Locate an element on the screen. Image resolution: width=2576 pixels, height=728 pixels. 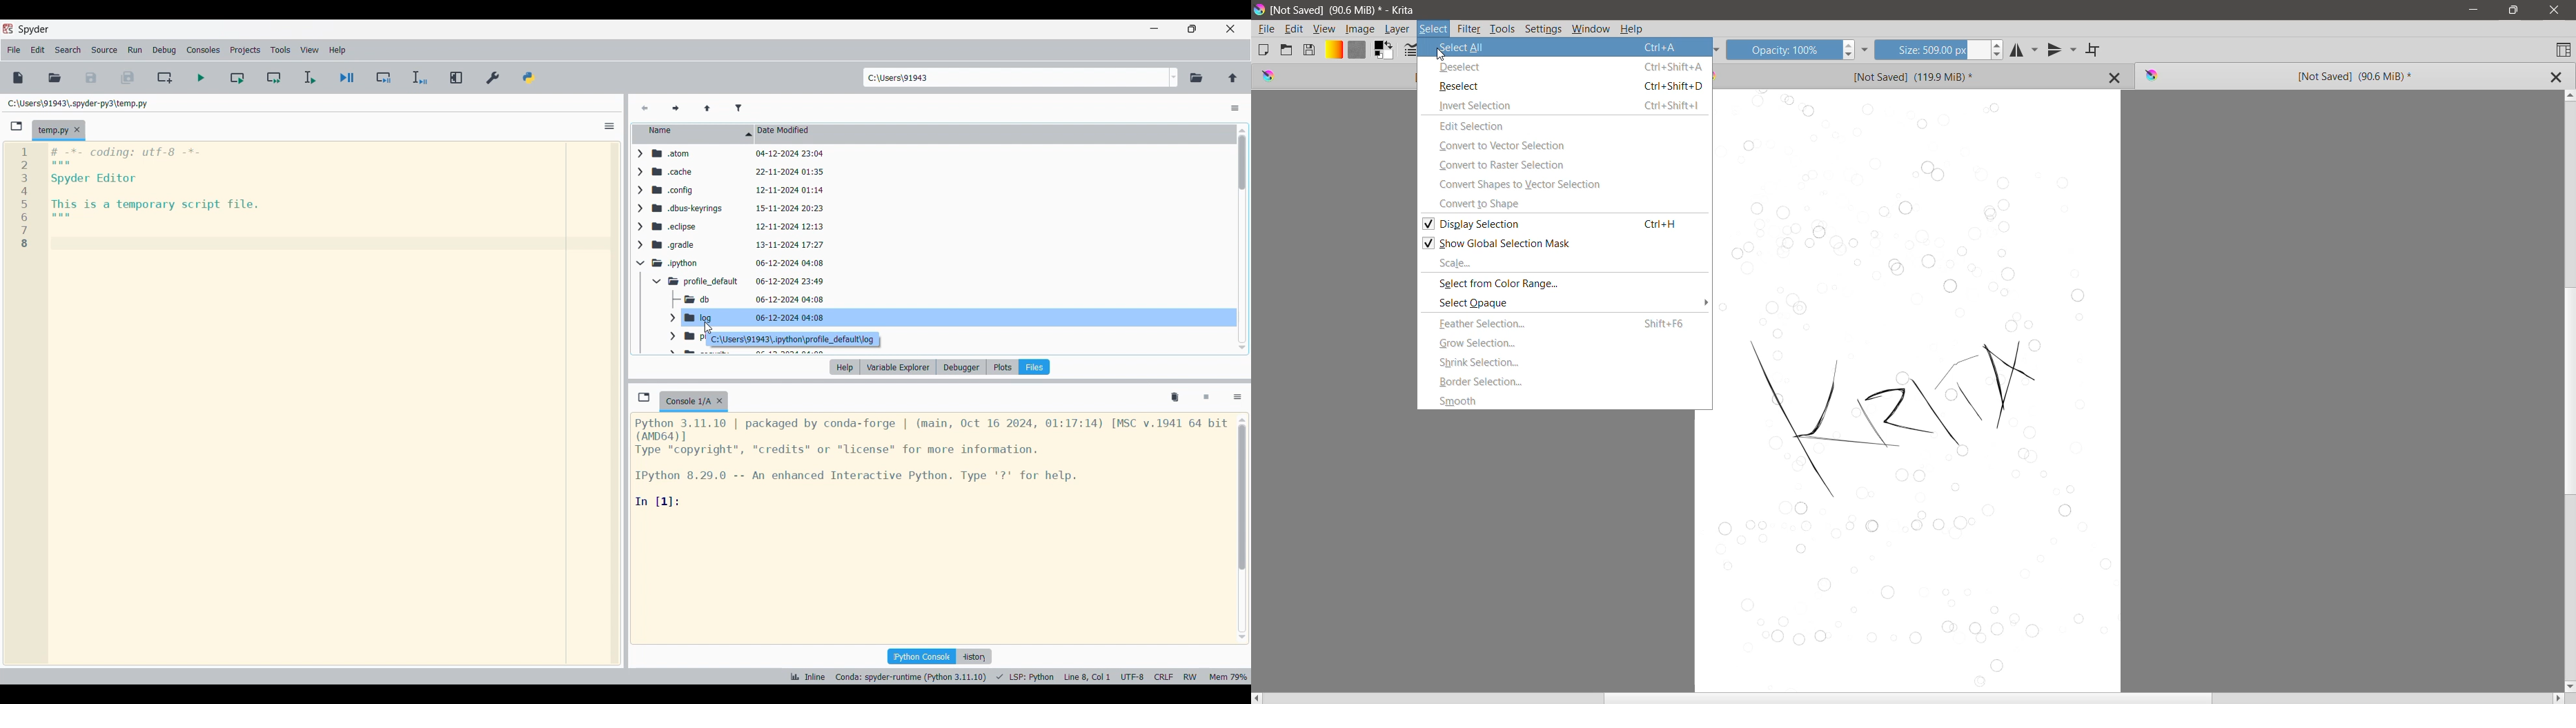
Remove all variables from namespace is located at coordinates (1175, 398).